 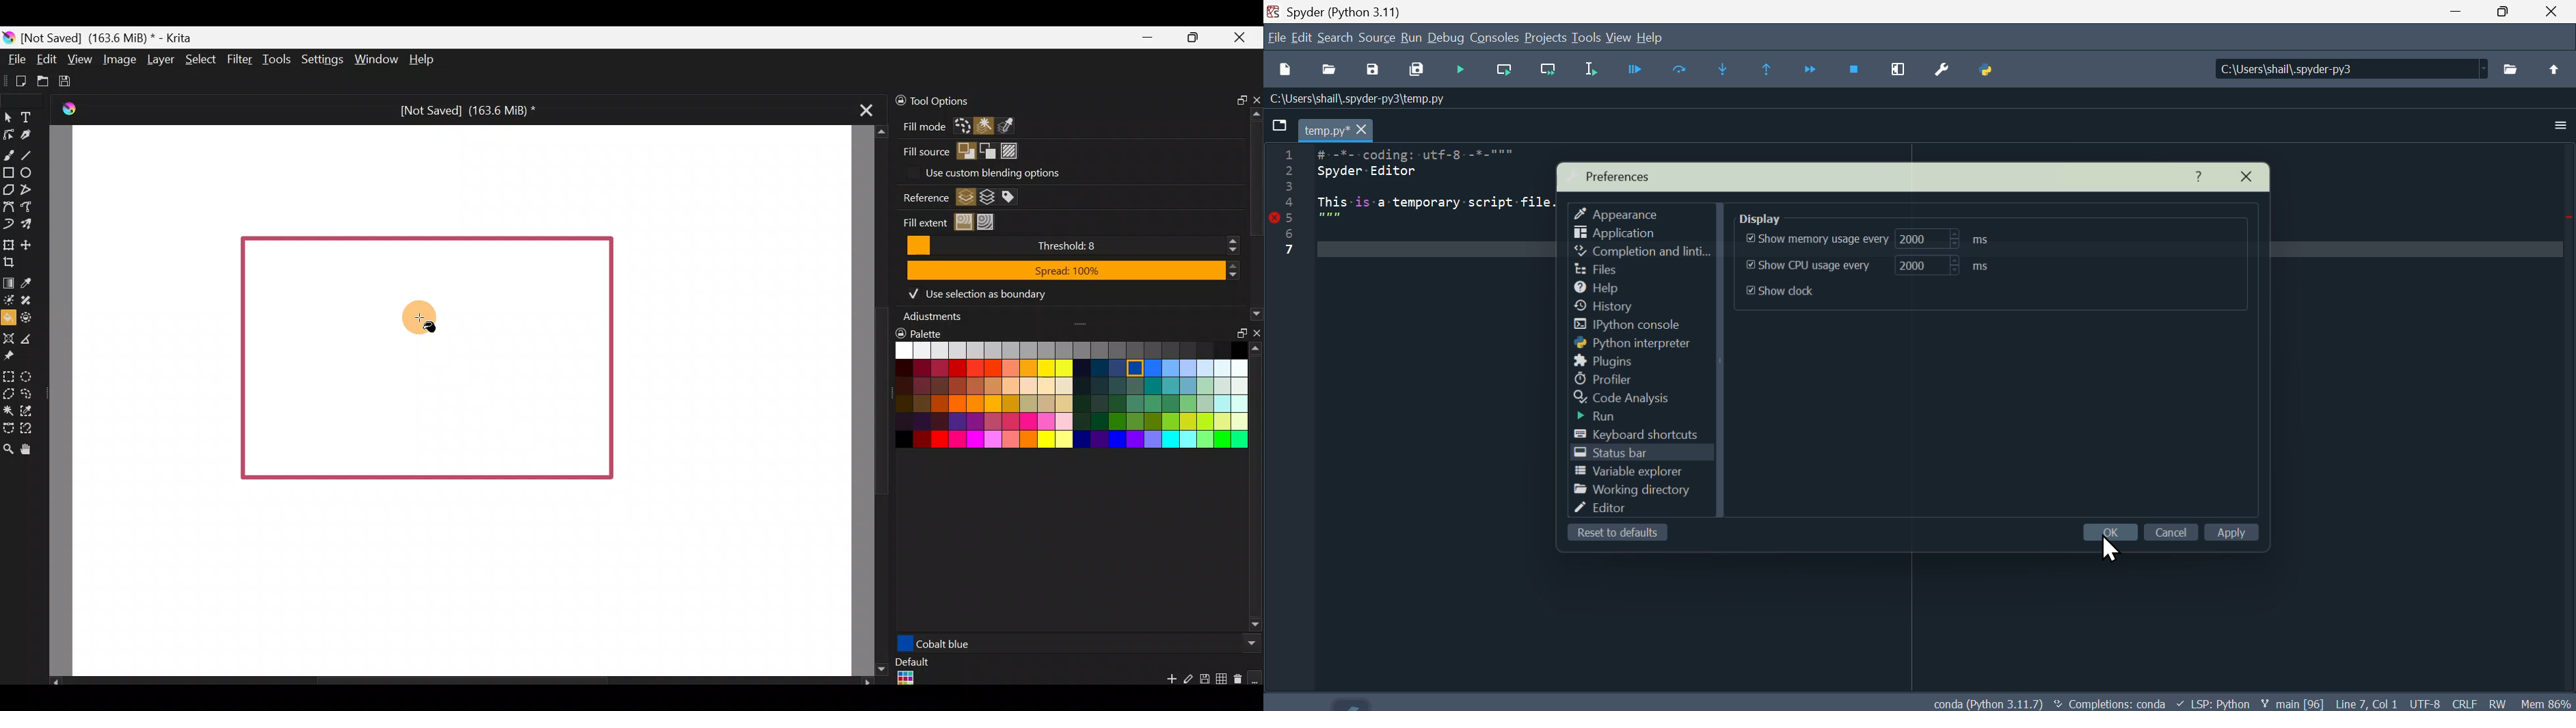 What do you see at coordinates (2203, 175) in the screenshot?
I see `Help` at bounding box center [2203, 175].